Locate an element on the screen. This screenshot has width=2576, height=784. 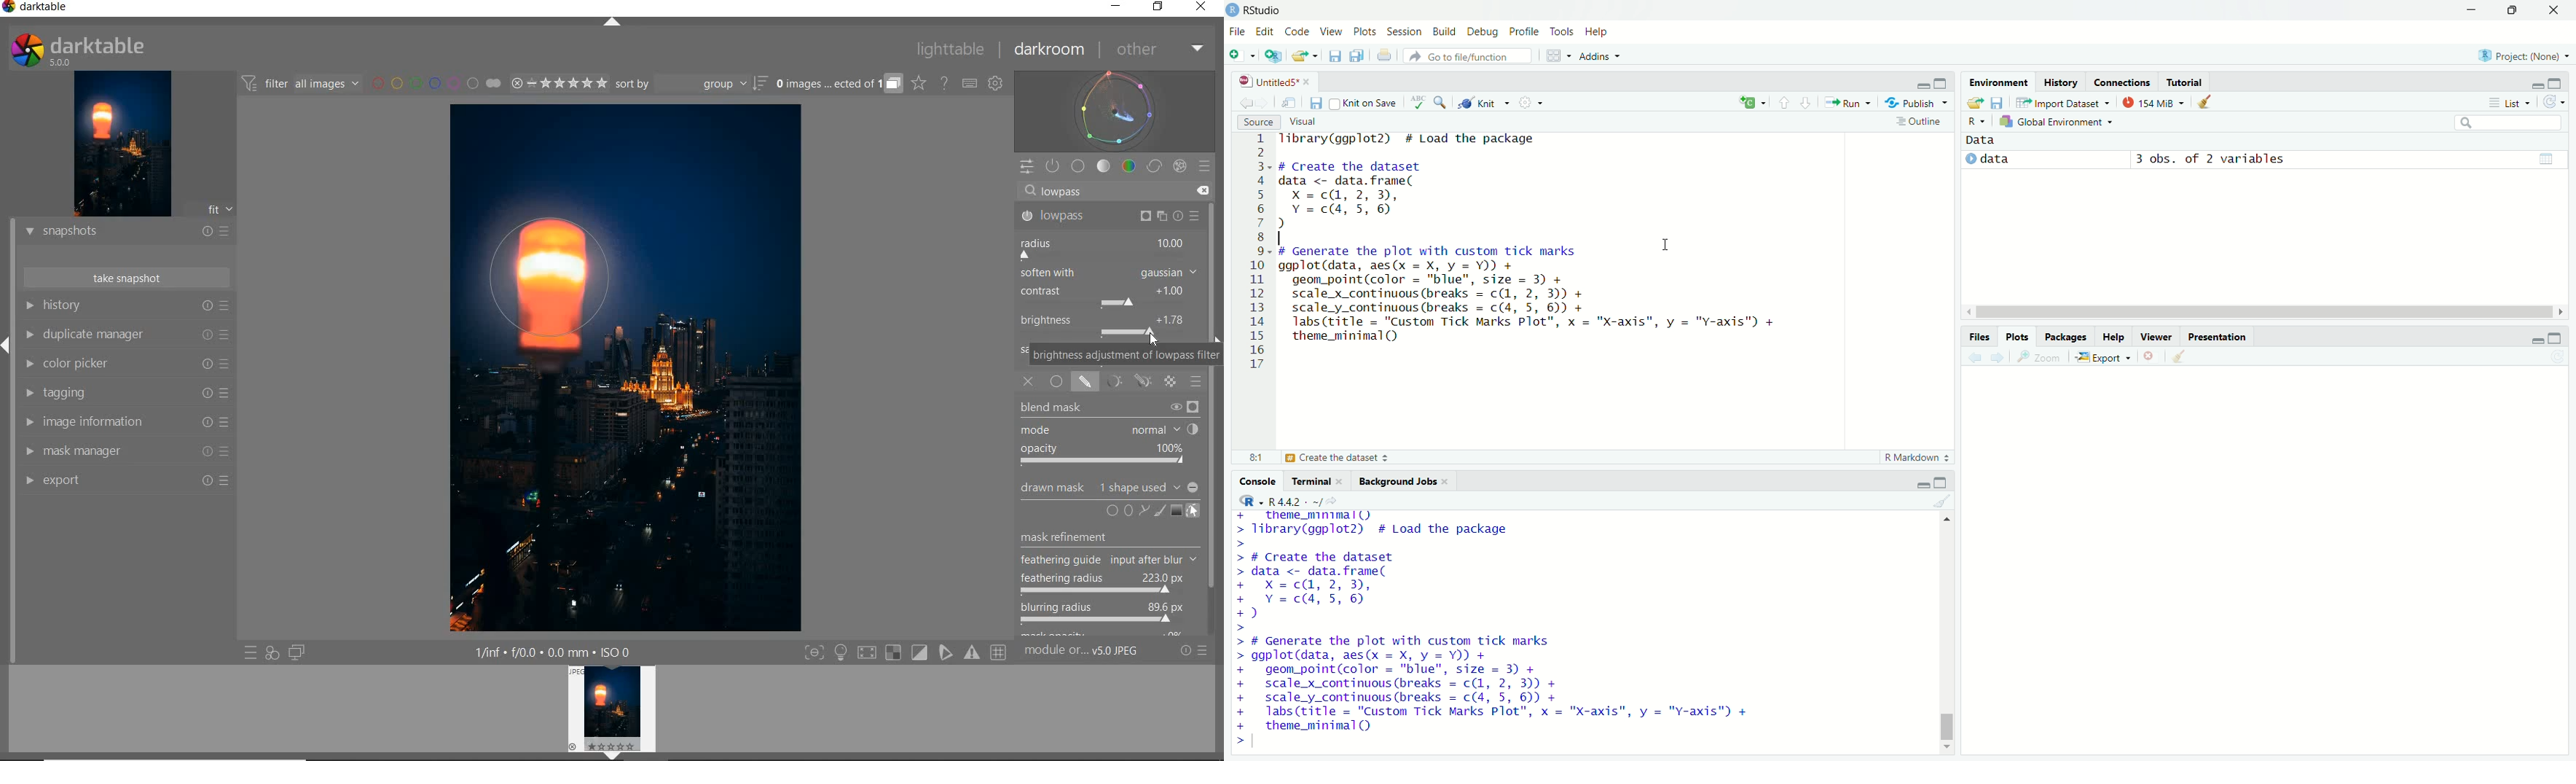
CURSOR is located at coordinates (1155, 341).